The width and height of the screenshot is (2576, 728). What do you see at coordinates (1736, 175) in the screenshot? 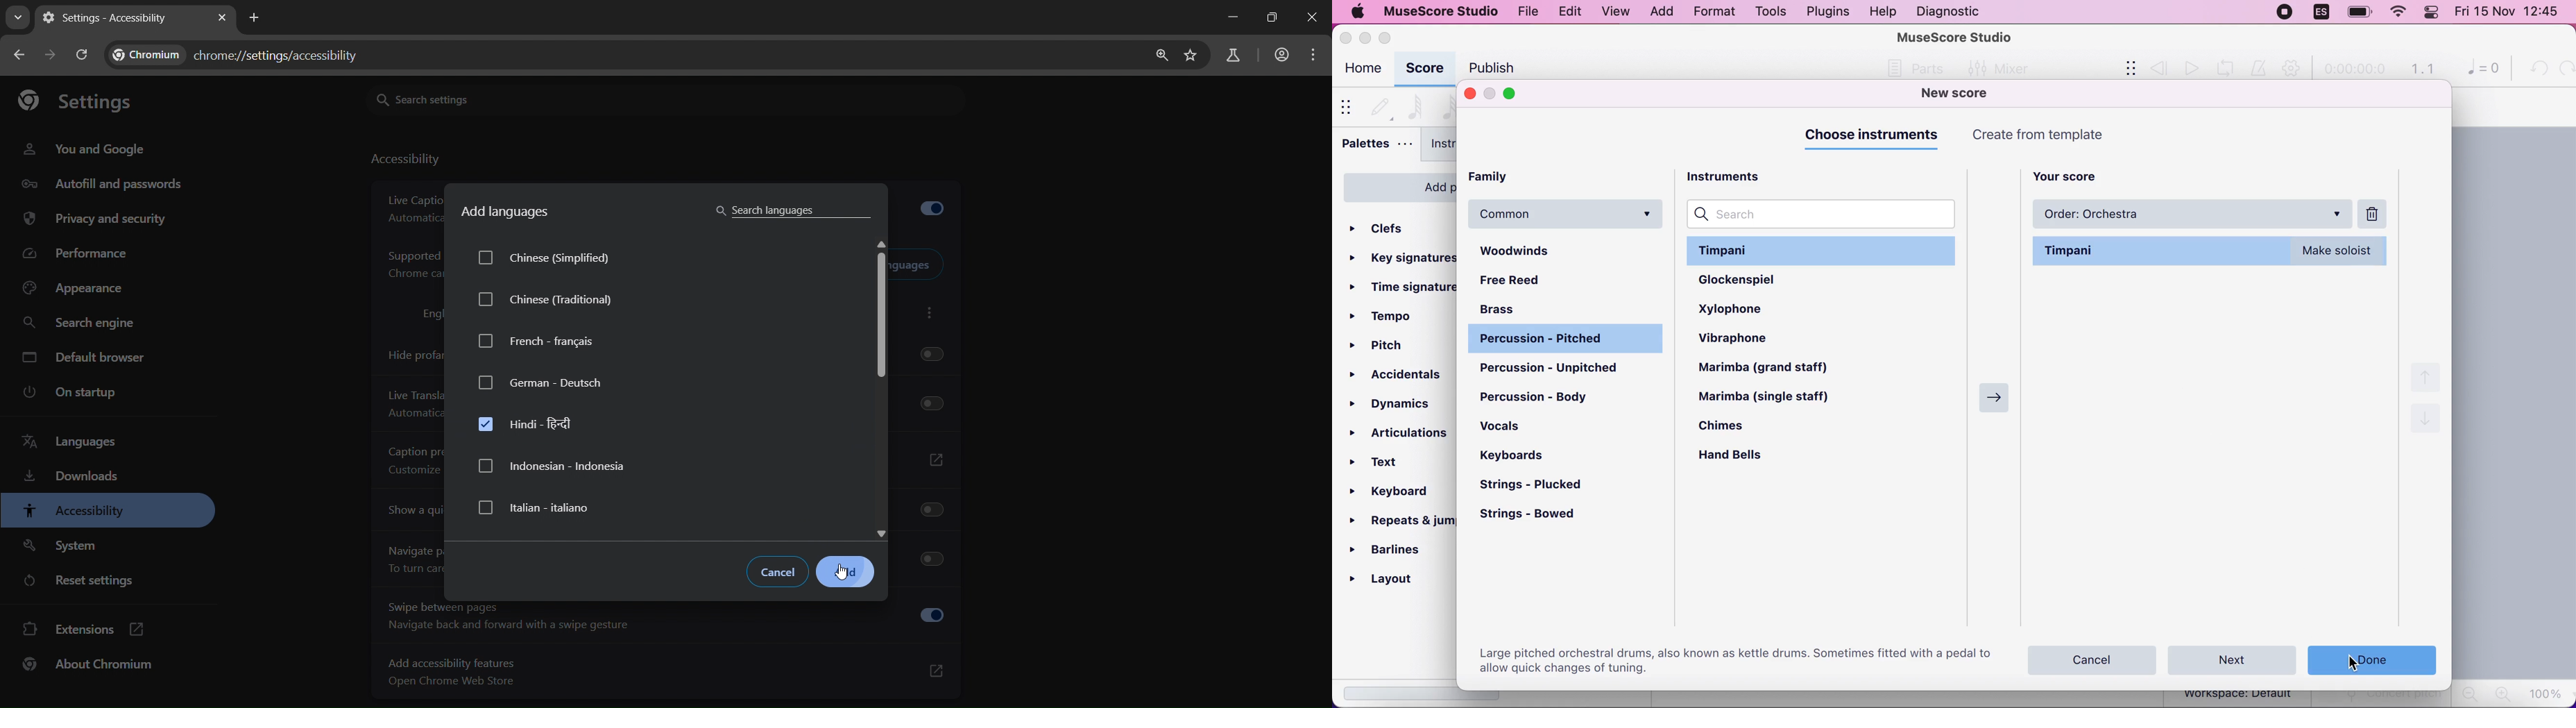
I see `instruments` at bounding box center [1736, 175].